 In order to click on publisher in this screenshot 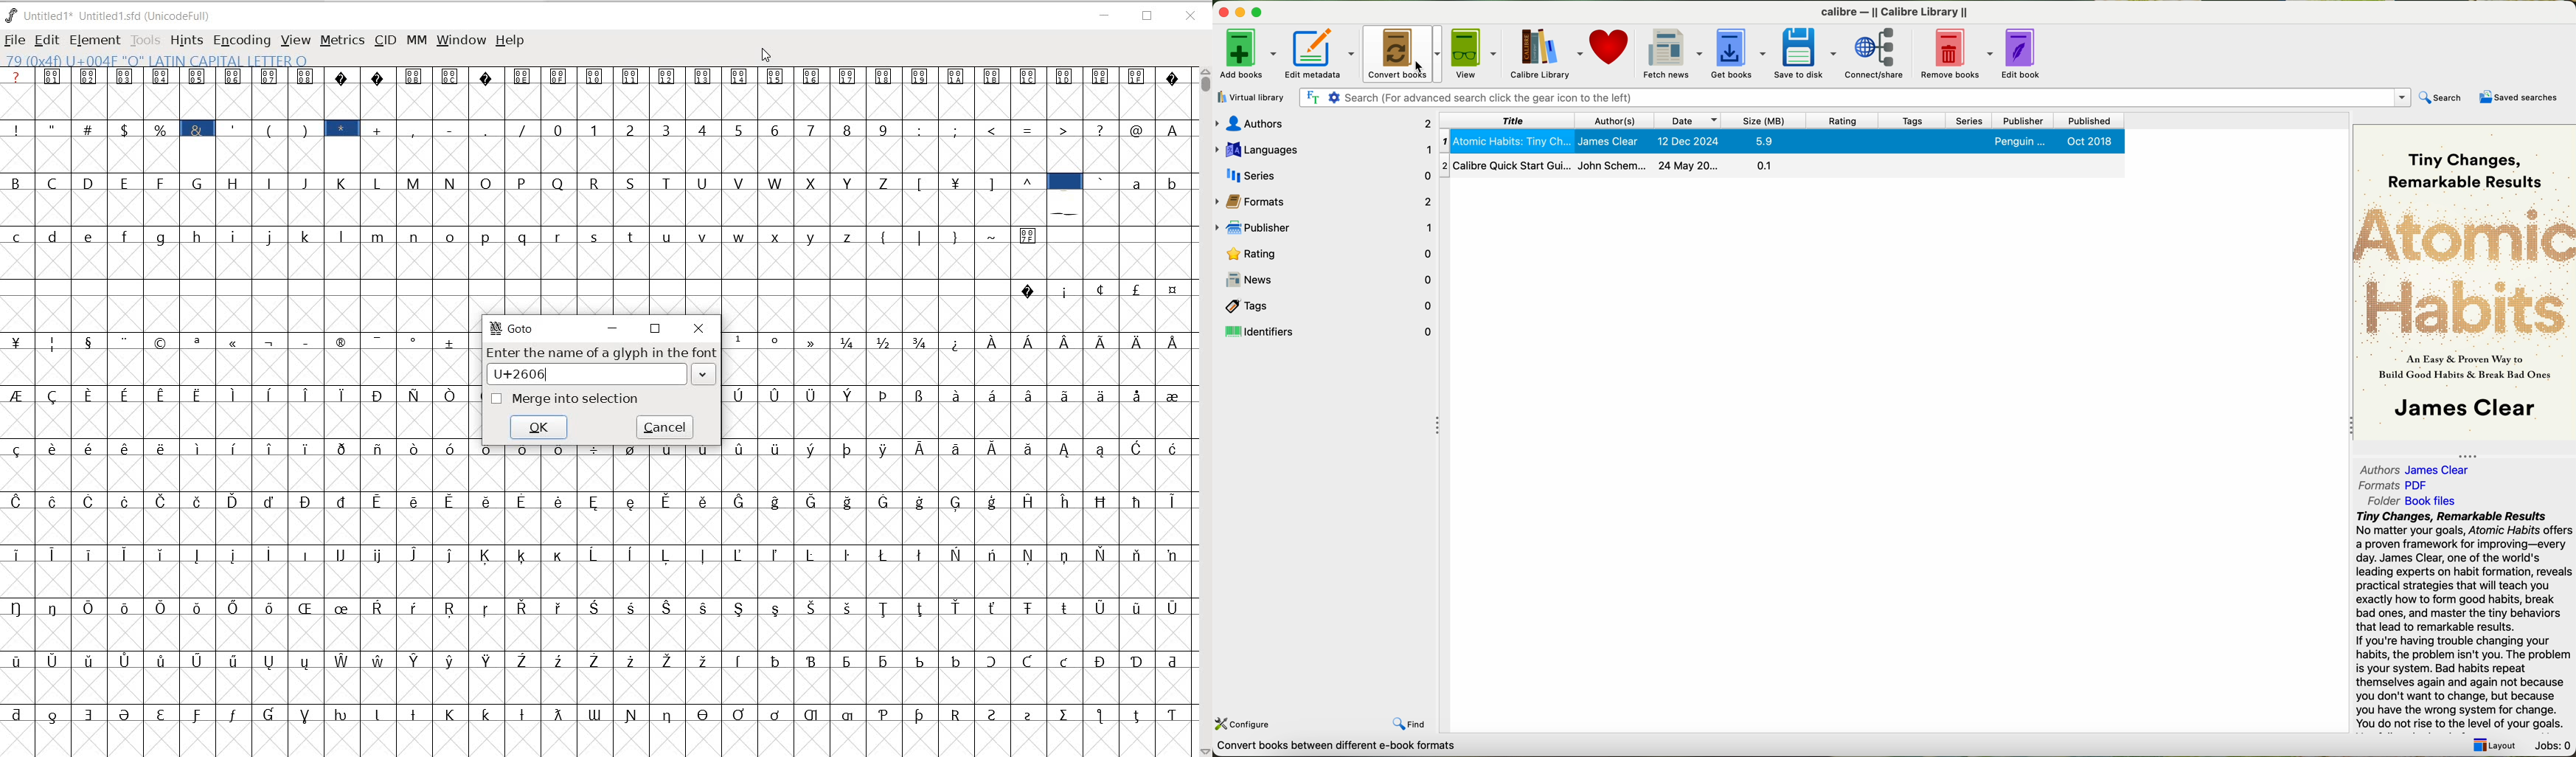, I will do `click(2021, 121)`.